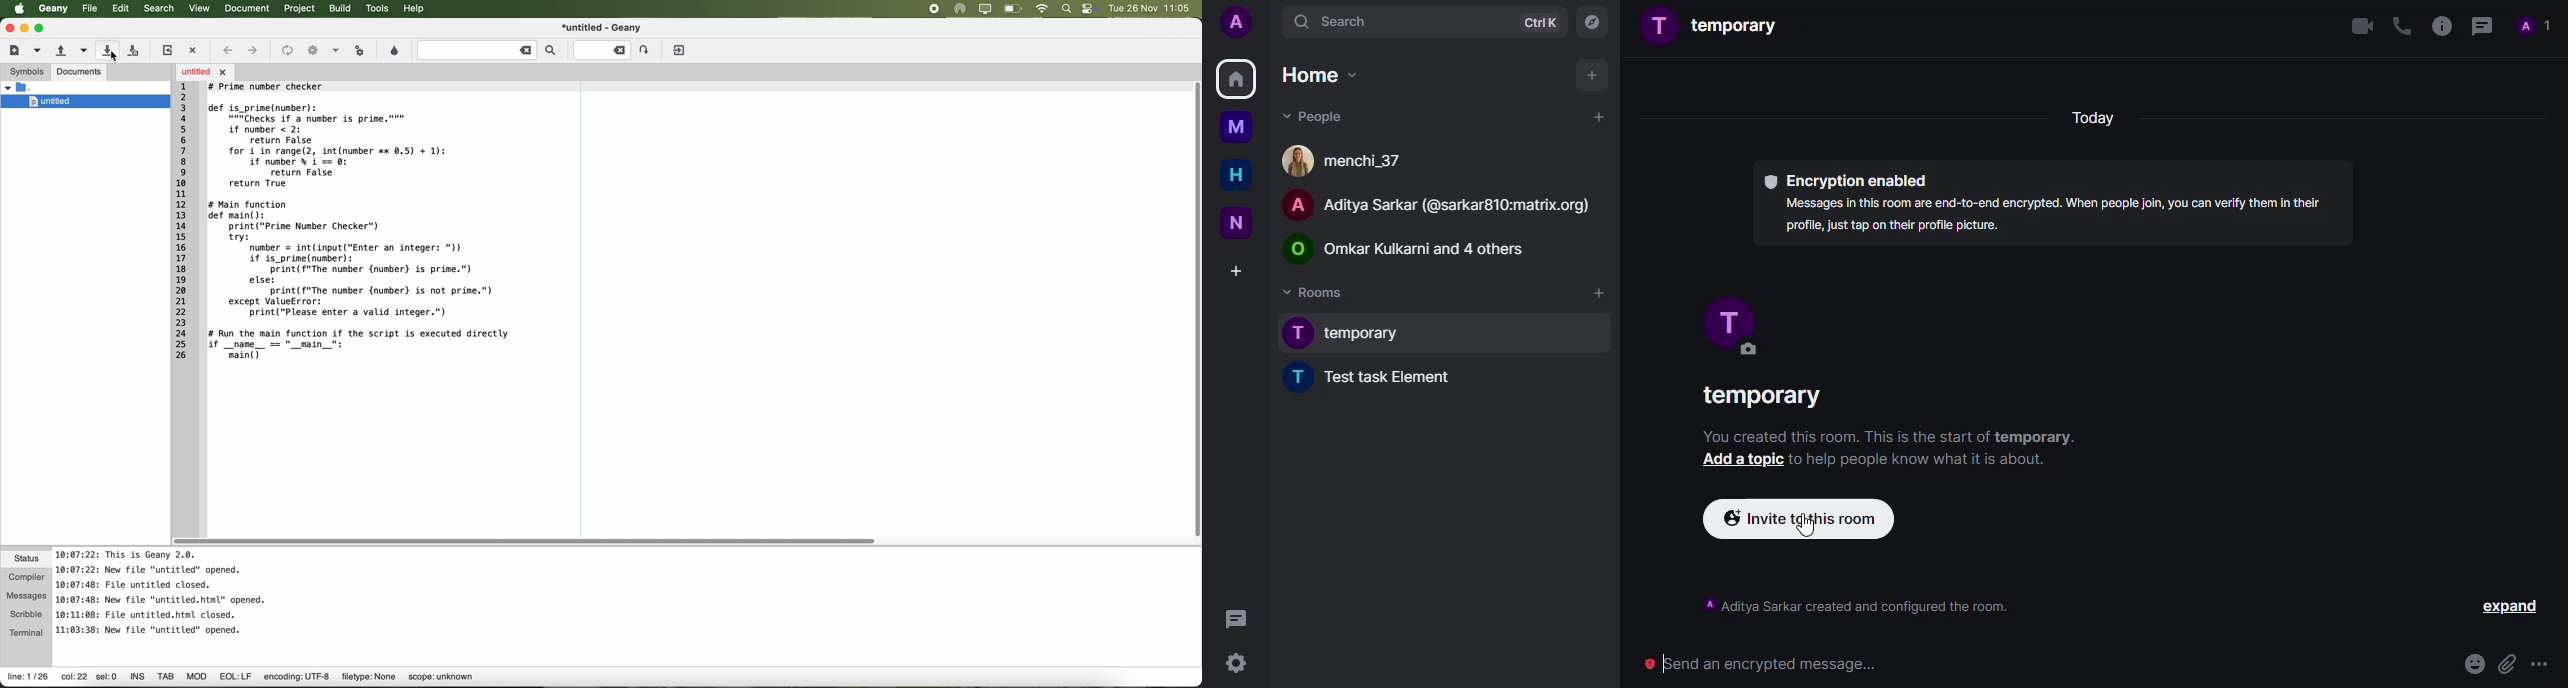  What do you see at coordinates (1767, 398) in the screenshot?
I see `temporary` at bounding box center [1767, 398].